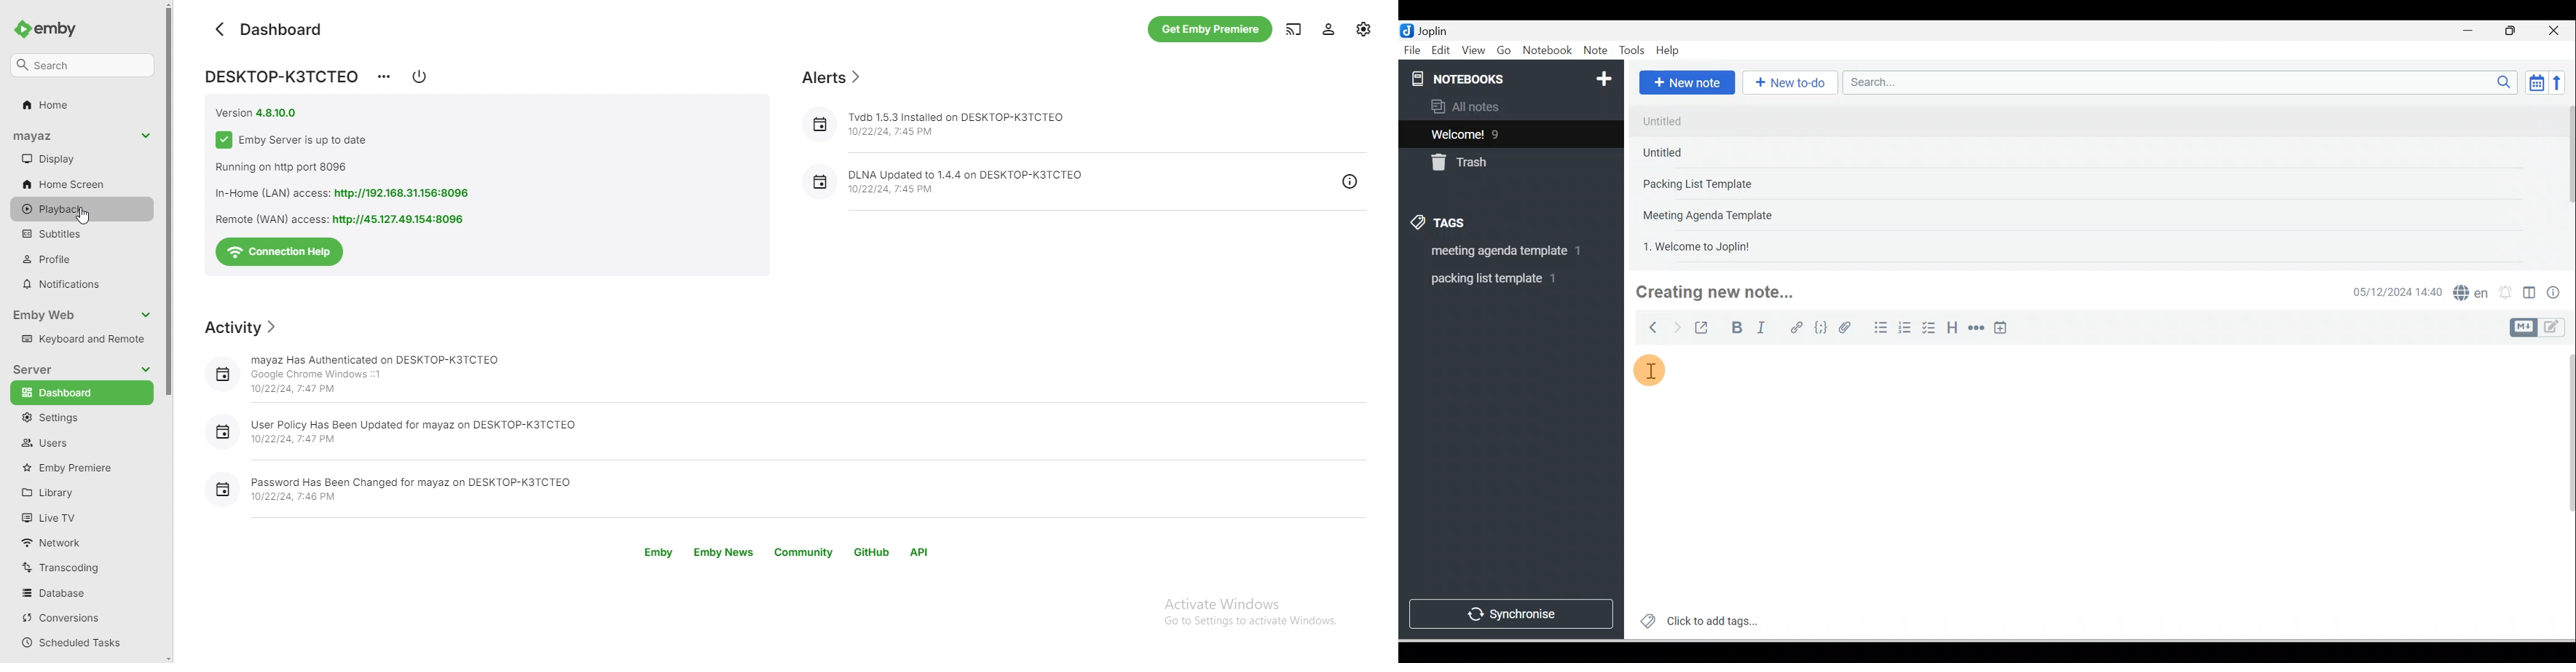 This screenshot has width=2576, height=672. I want to click on Activate Windows
Go to Settings to activate Windows., so click(1257, 612).